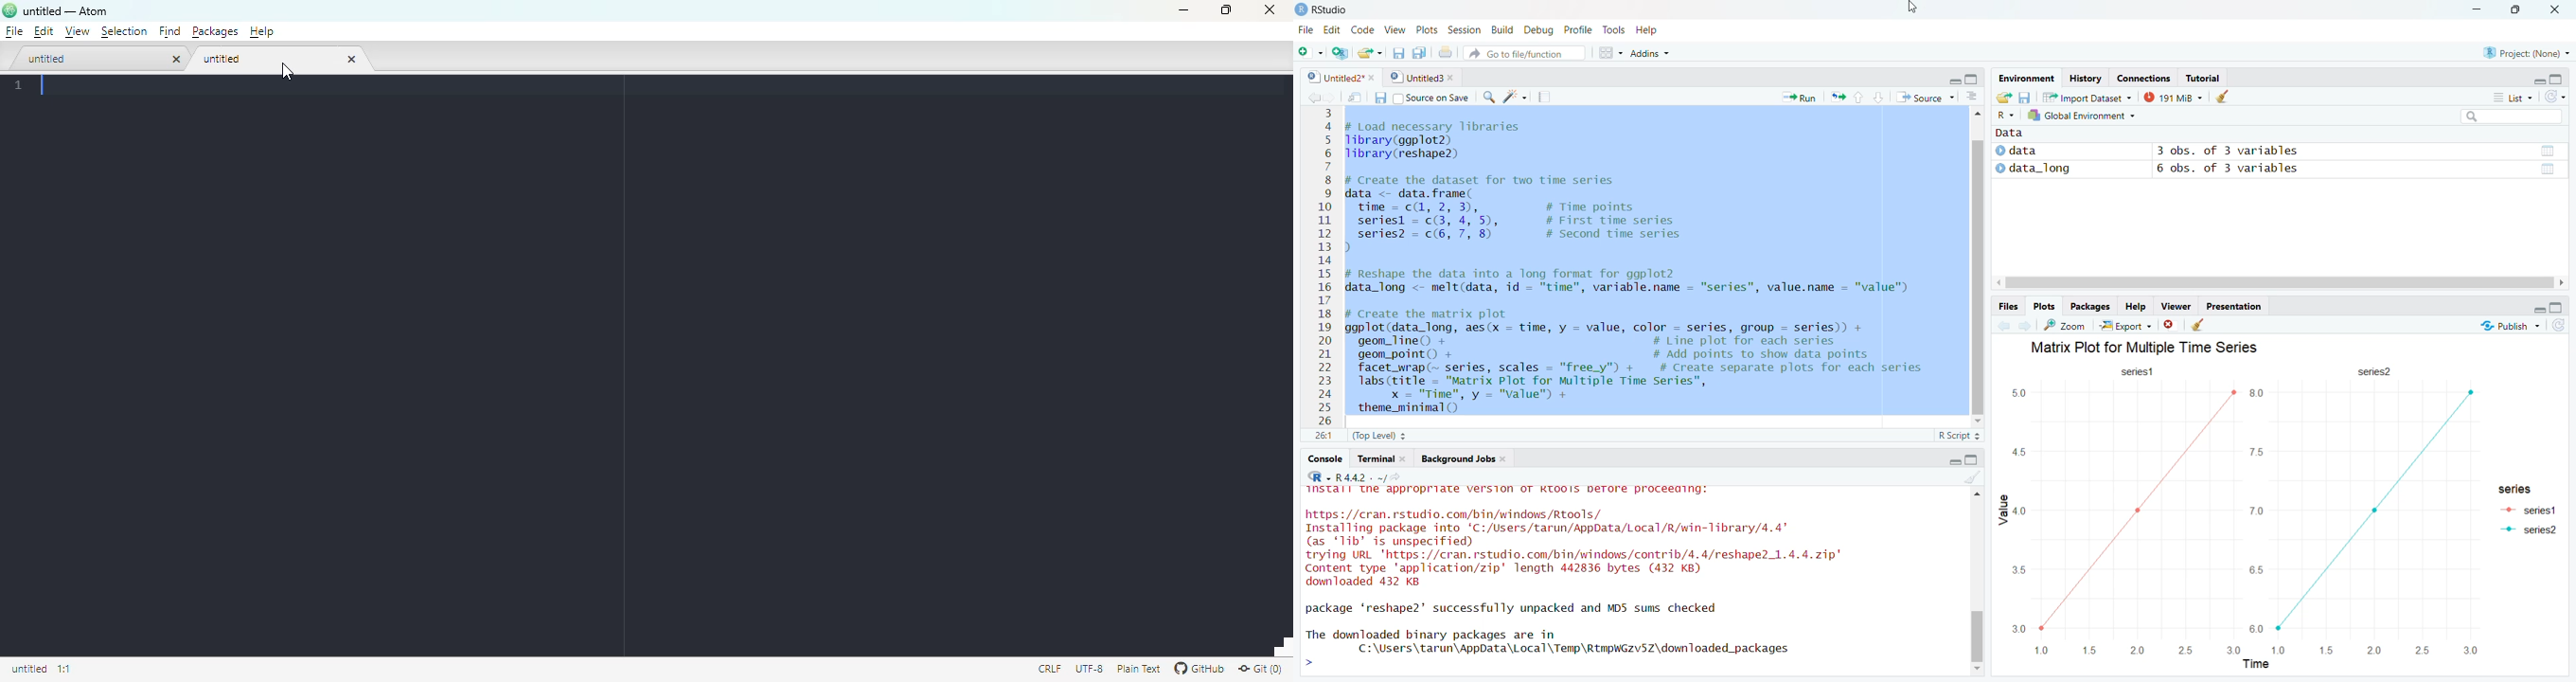 This screenshot has height=700, width=2576. Describe the element at coordinates (1333, 78) in the screenshot. I see `0 | Untitled2*` at that location.